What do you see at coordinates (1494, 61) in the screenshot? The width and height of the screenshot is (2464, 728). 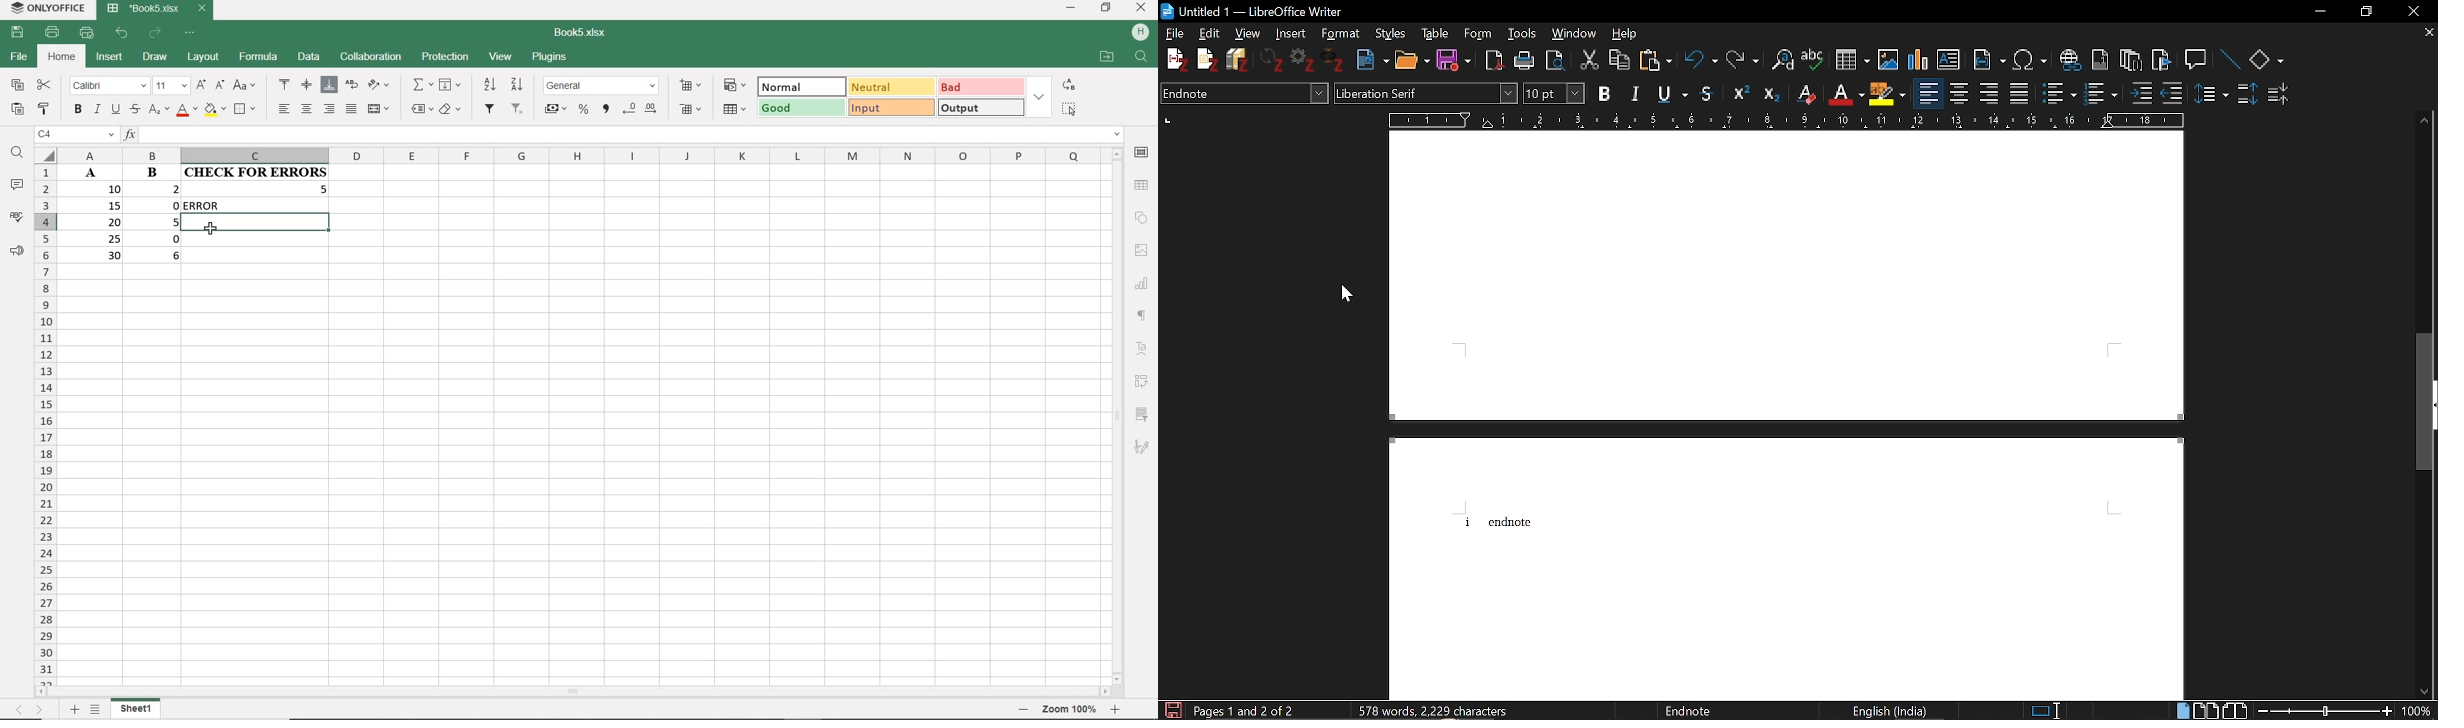 I see `Save as PDF` at bounding box center [1494, 61].